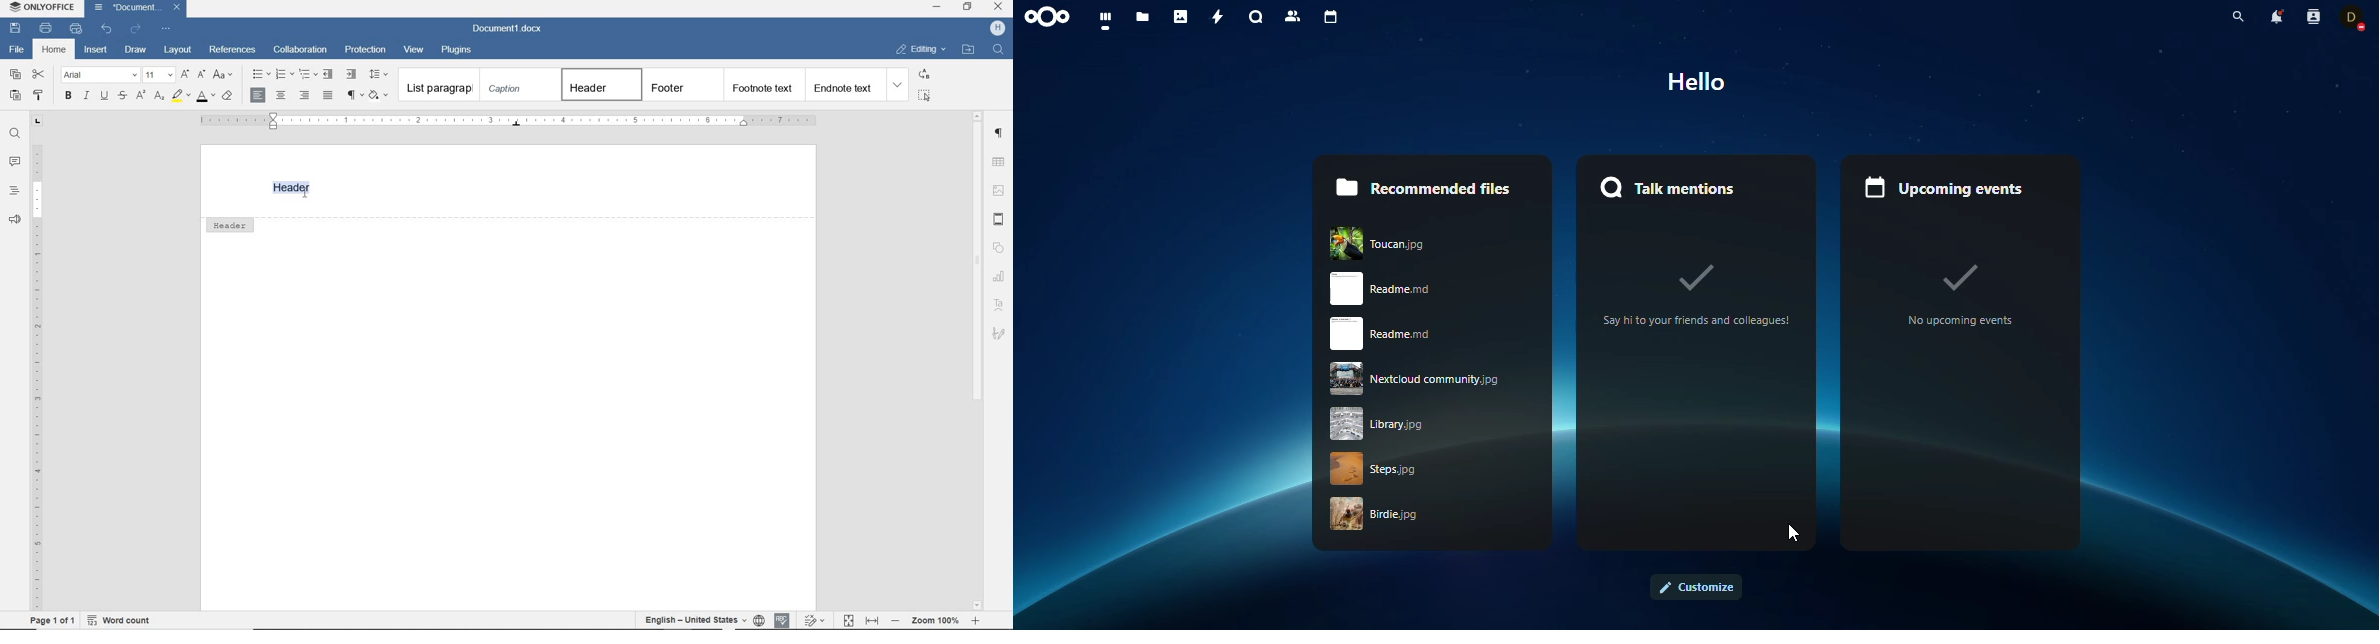 This screenshot has height=644, width=2380. Describe the element at coordinates (128, 8) in the screenshot. I see `document name` at that location.